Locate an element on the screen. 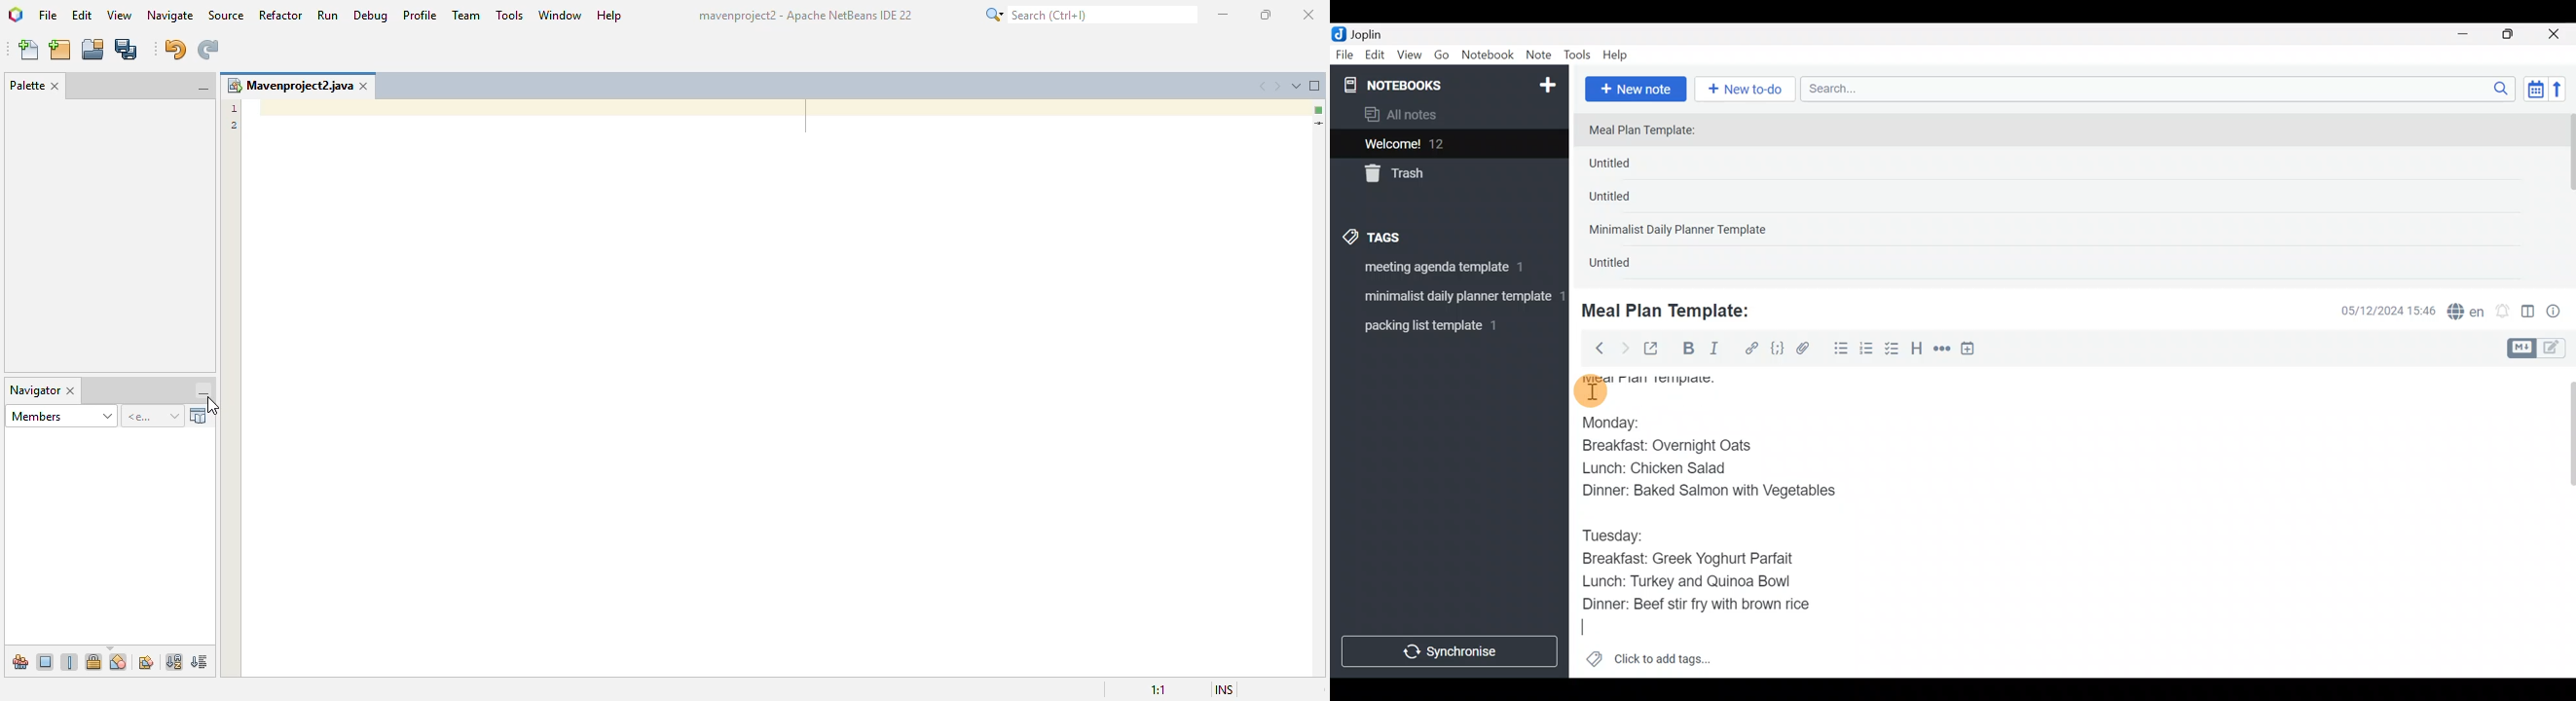 The height and width of the screenshot is (728, 2576). Toggle editors is located at coordinates (2540, 347).